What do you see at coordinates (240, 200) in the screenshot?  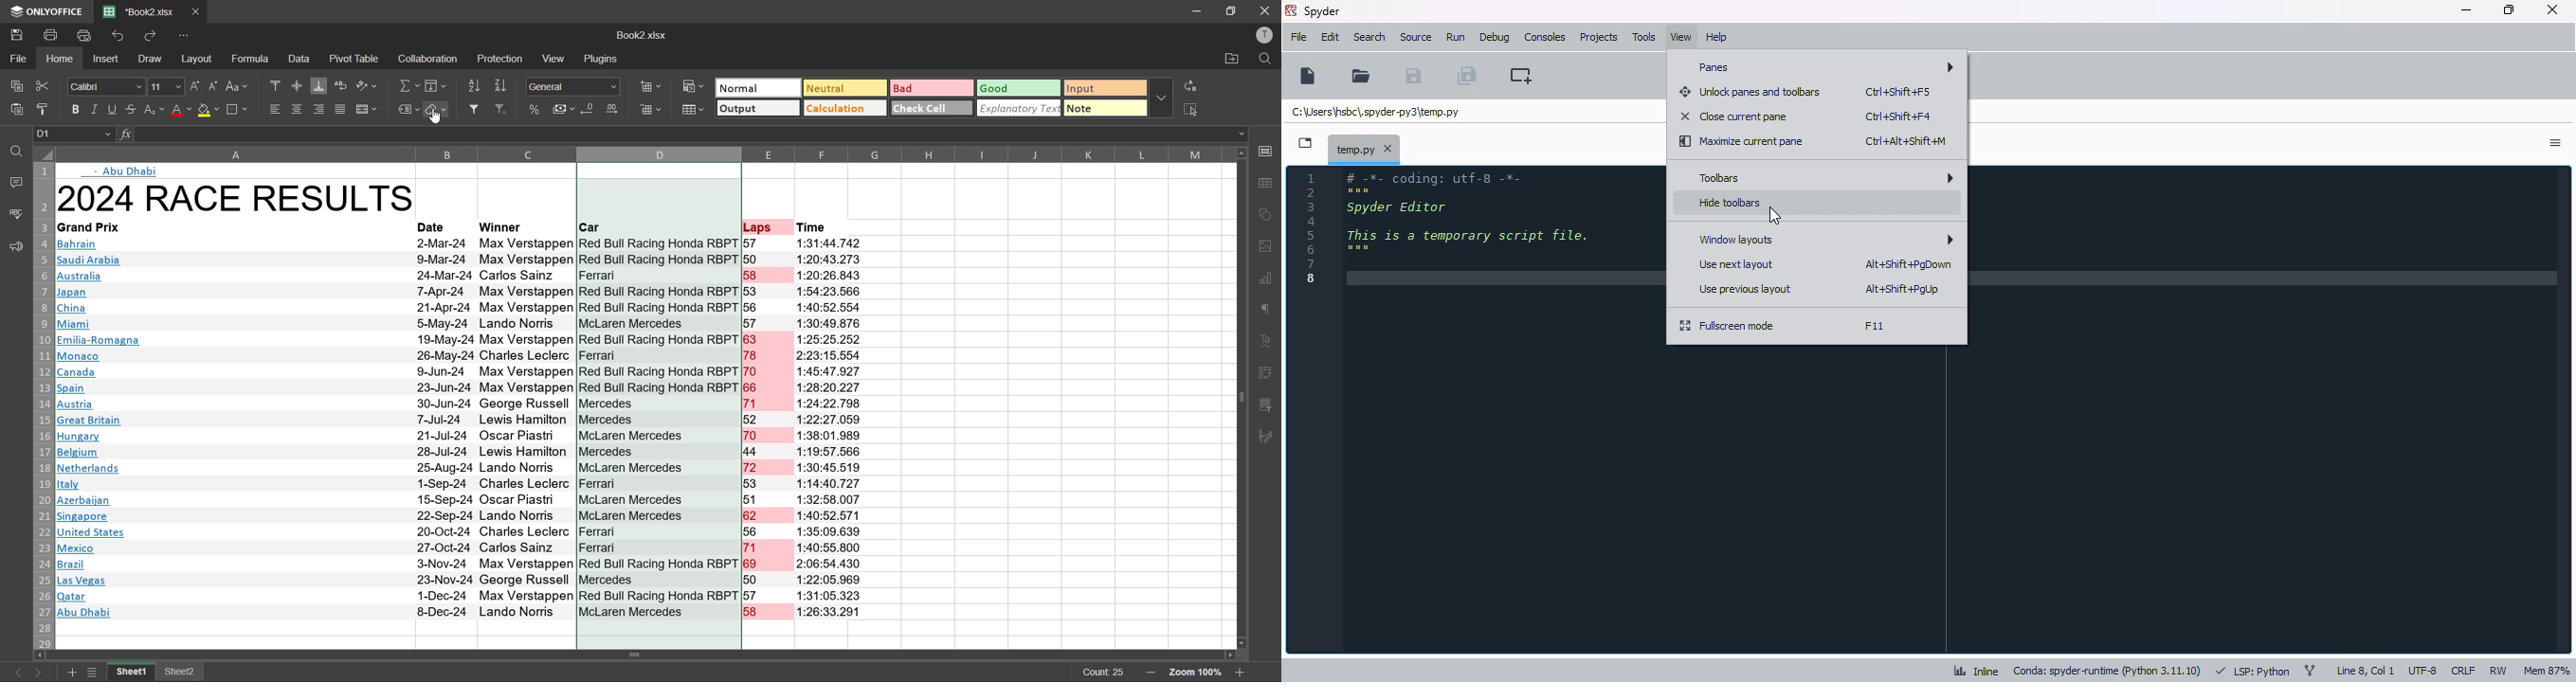 I see `2024 RACE RESULTS` at bounding box center [240, 200].